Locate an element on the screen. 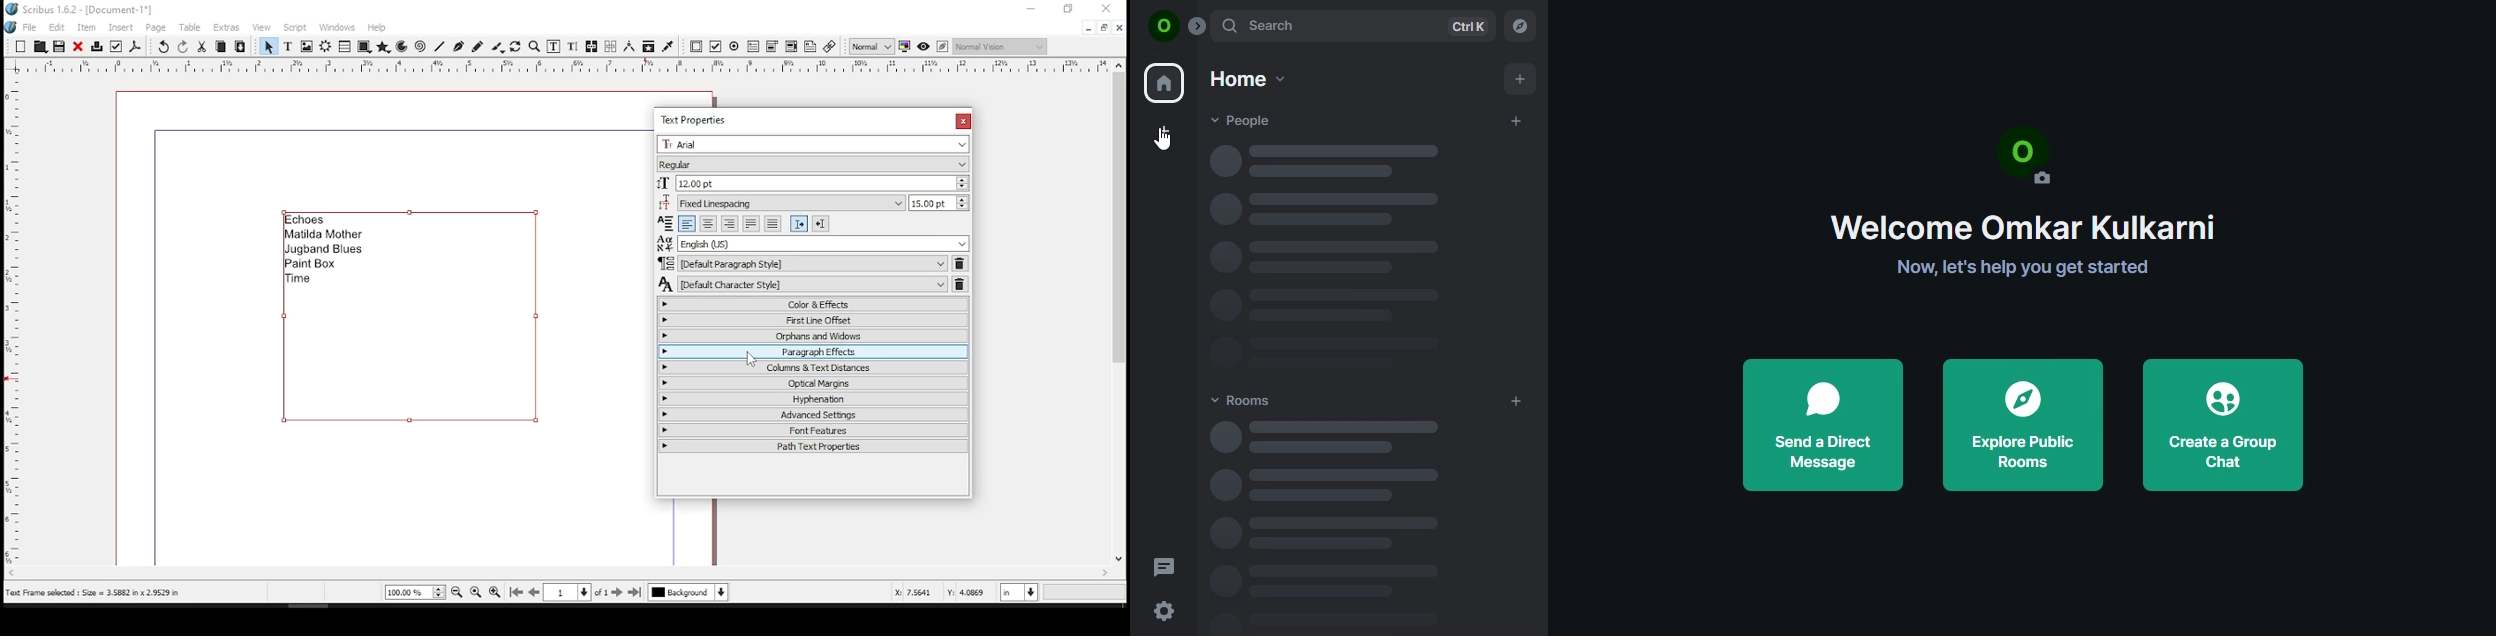 This screenshot has width=2520, height=644. PDF push button is located at coordinates (697, 46).